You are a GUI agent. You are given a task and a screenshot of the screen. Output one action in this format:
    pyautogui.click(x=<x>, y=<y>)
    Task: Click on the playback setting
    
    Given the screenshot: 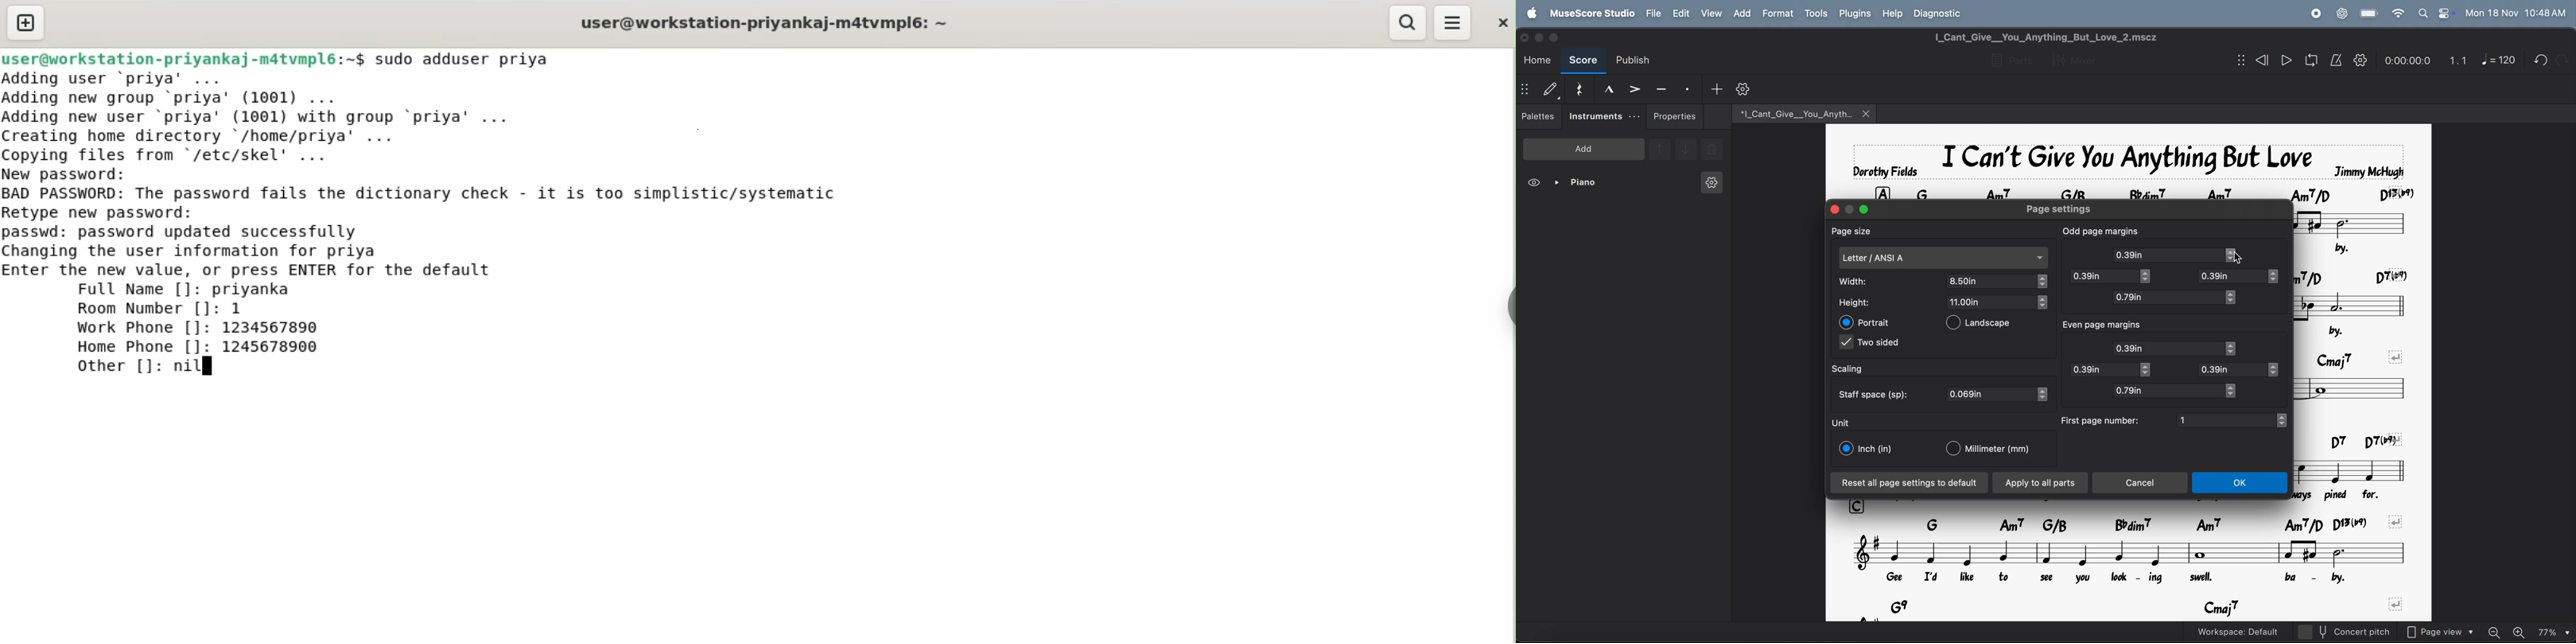 What is the action you would take?
    pyautogui.click(x=2361, y=60)
    